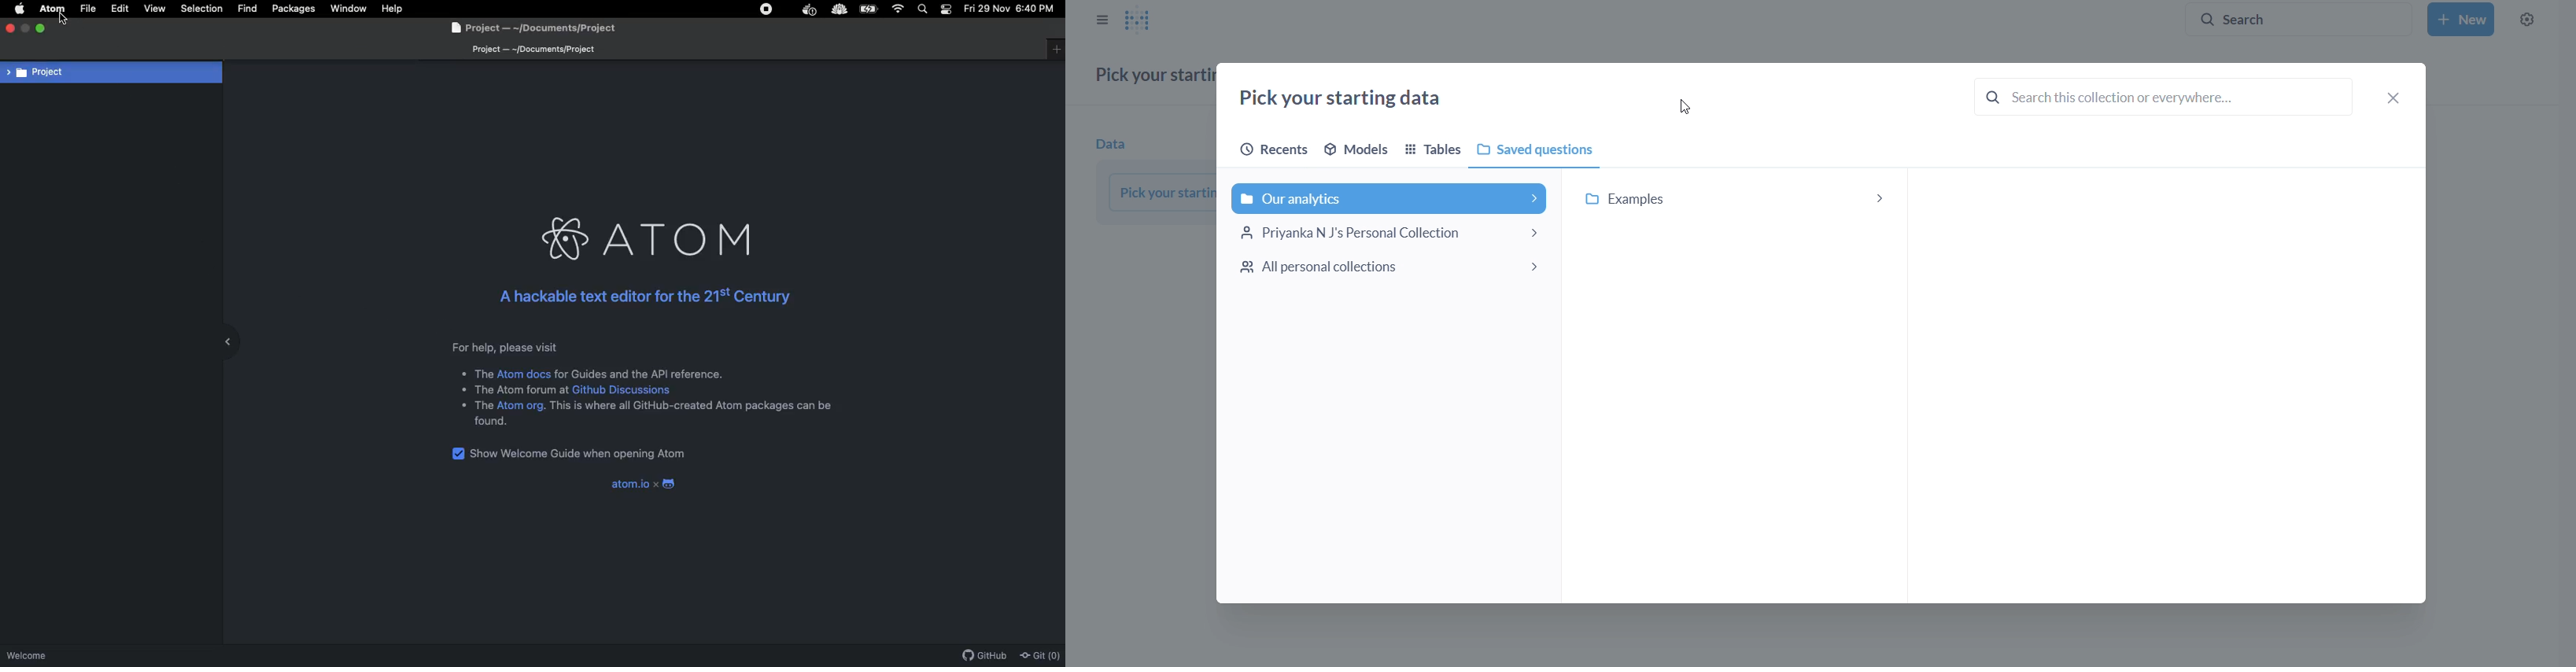  I want to click on , so click(483, 405).